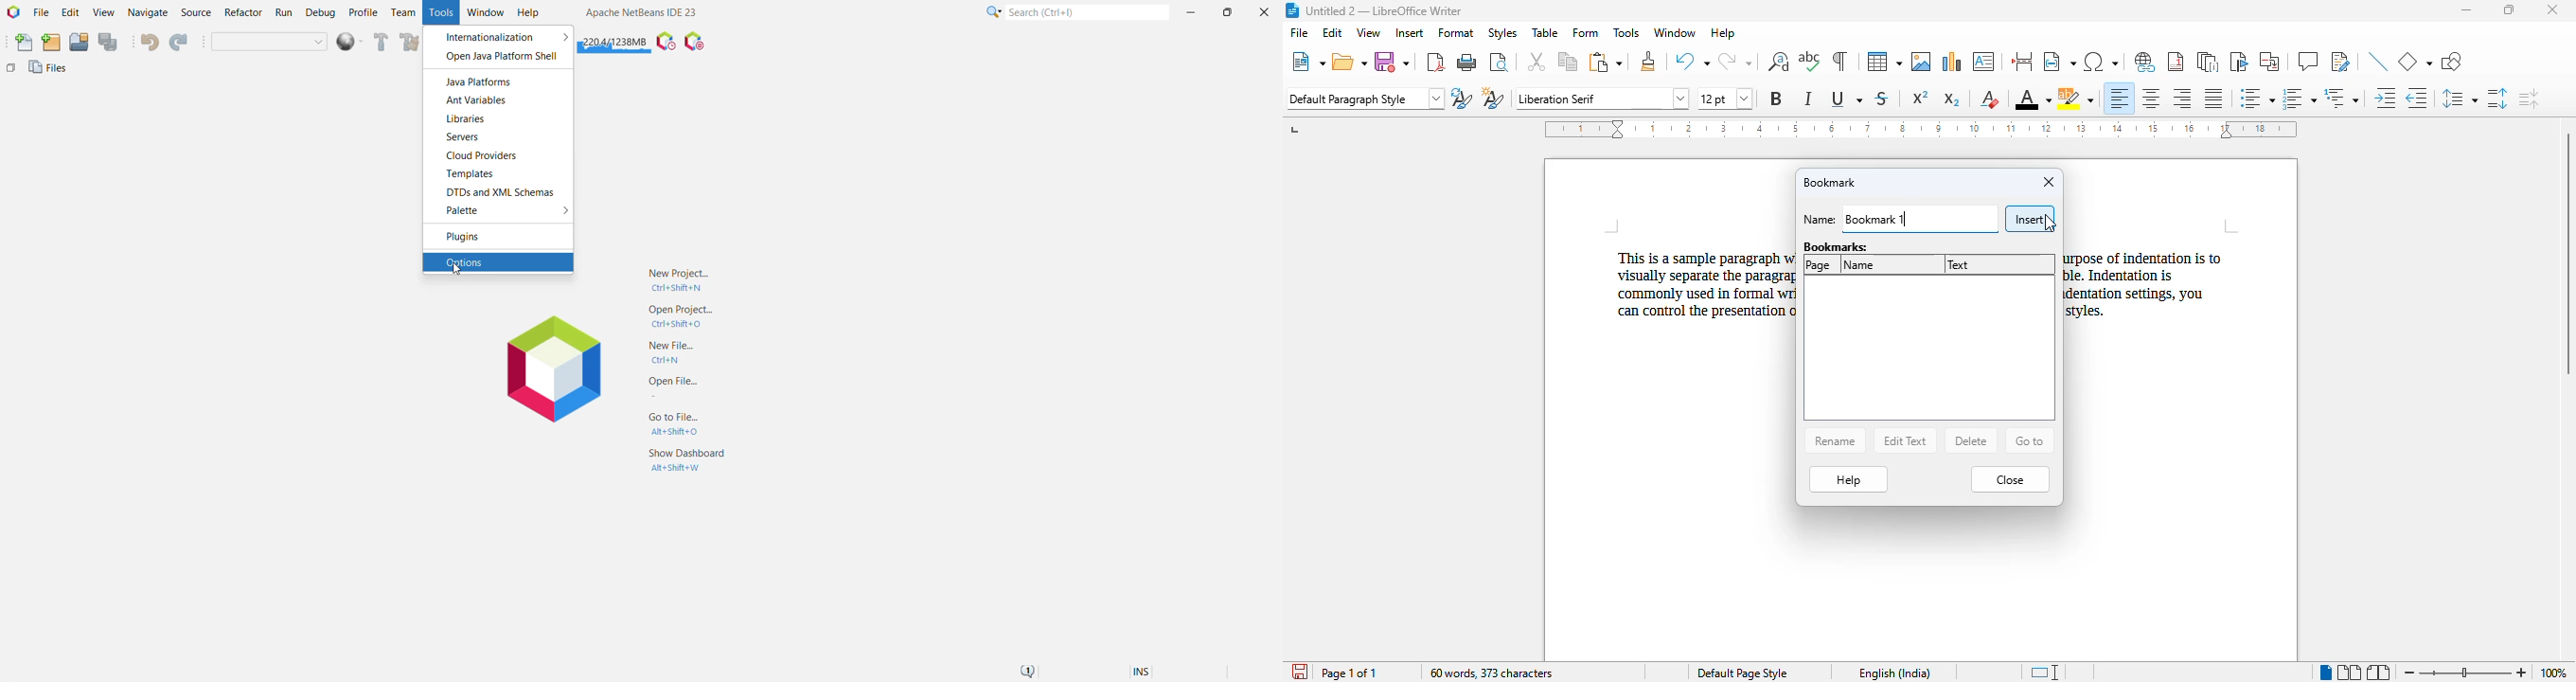 The image size is (2576, 700). What do you see at coordinates (1972, 440) in the screenshot?
I see `delete` at bounding box center [1972, 440].